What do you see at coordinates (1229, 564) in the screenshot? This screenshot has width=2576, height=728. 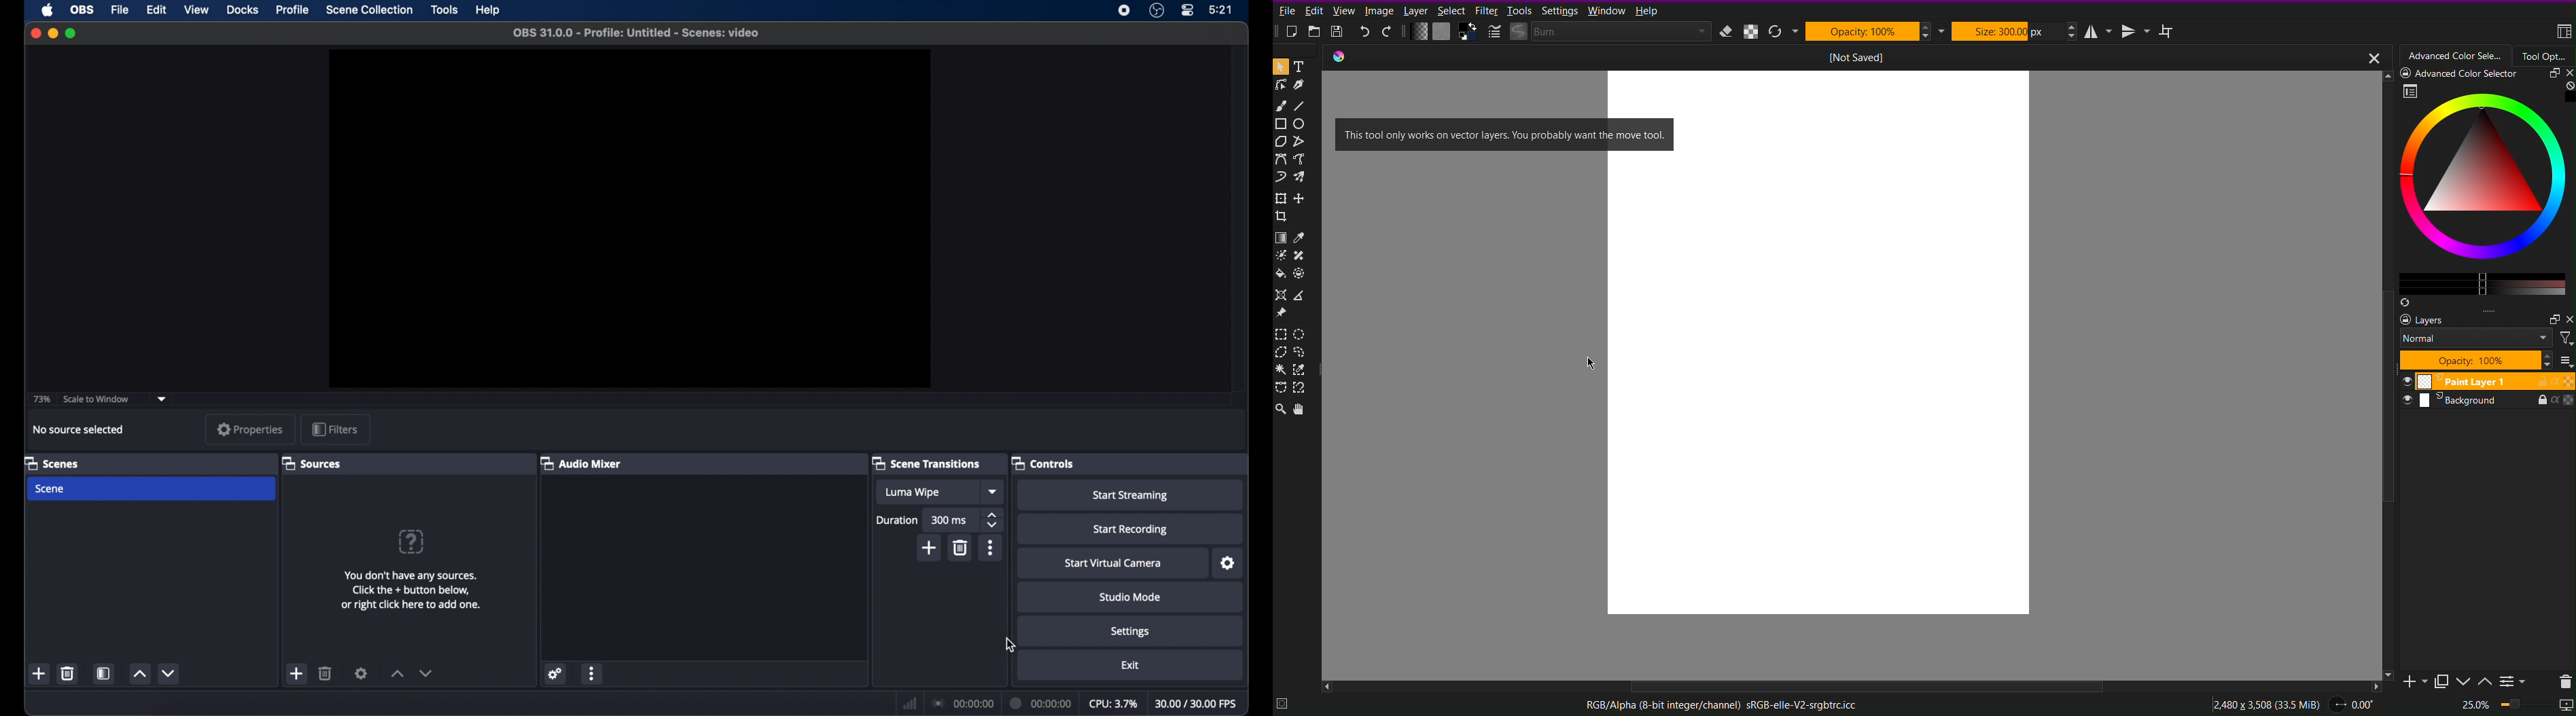 I see `settings` at bounding box center [1229, 564].